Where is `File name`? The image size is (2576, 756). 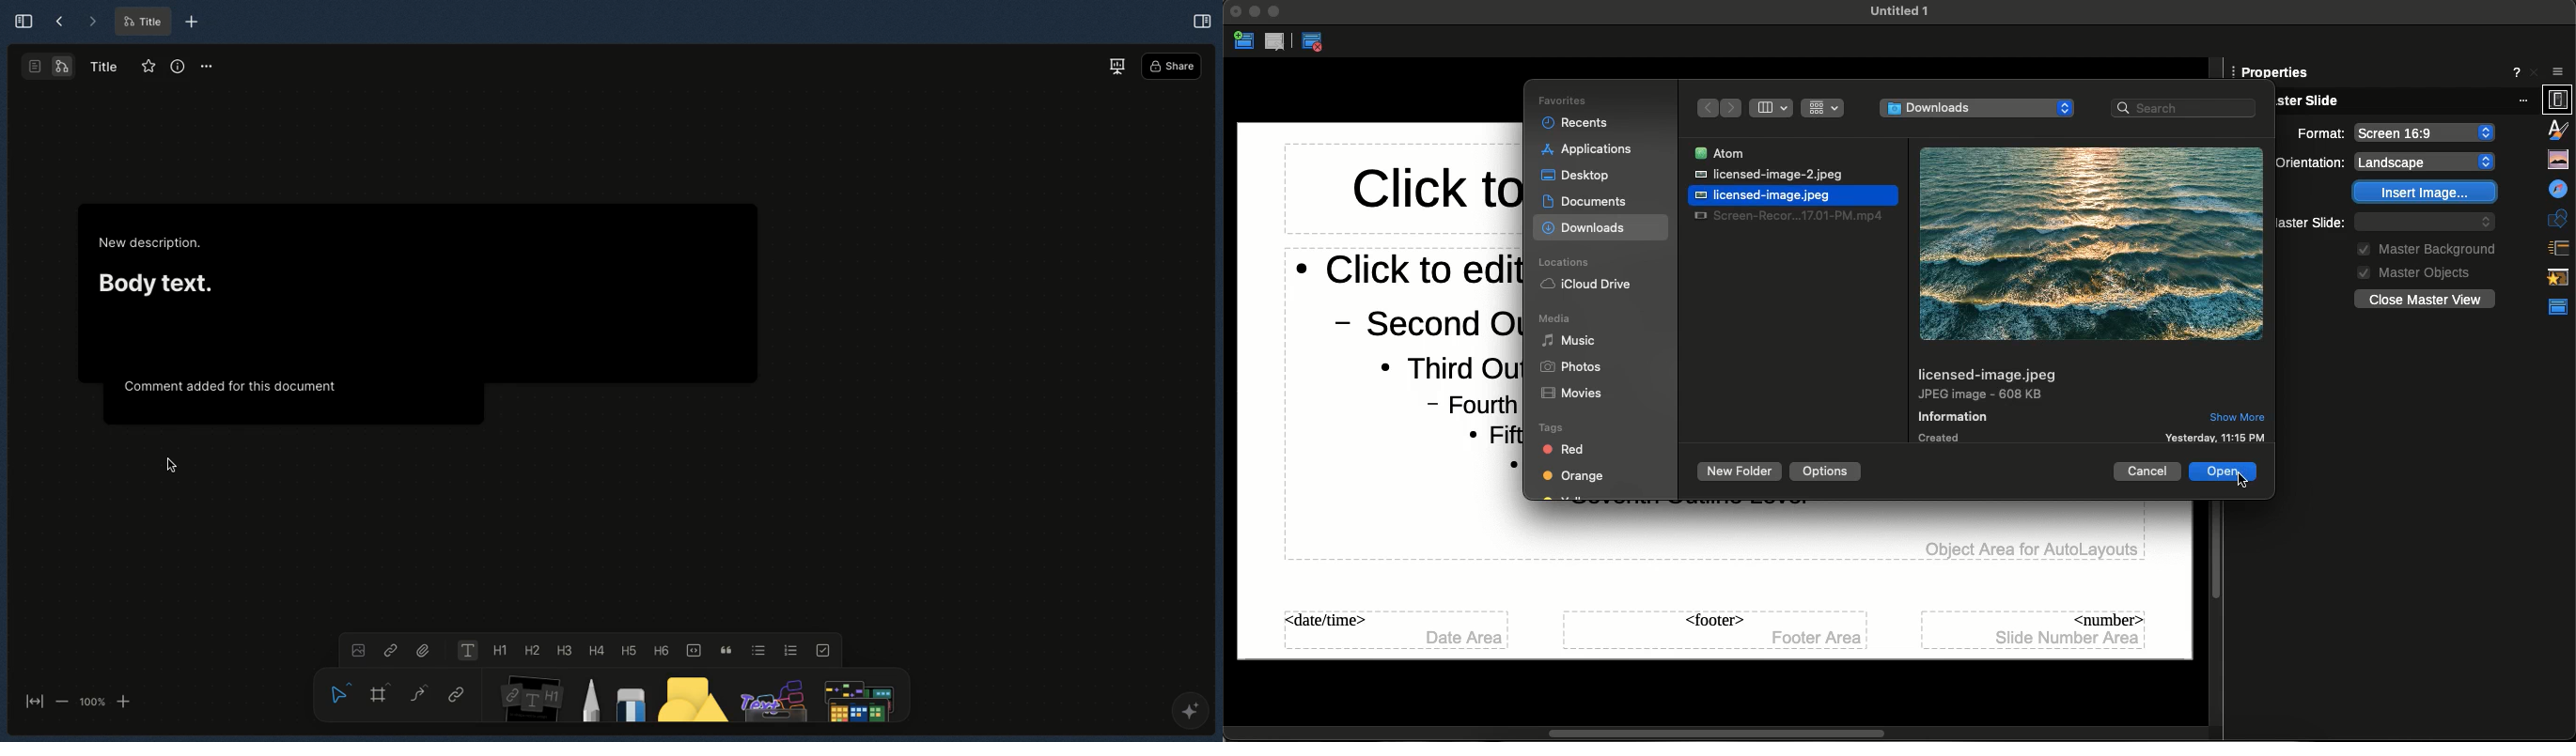 File name is located at coordinates (1894, 10).